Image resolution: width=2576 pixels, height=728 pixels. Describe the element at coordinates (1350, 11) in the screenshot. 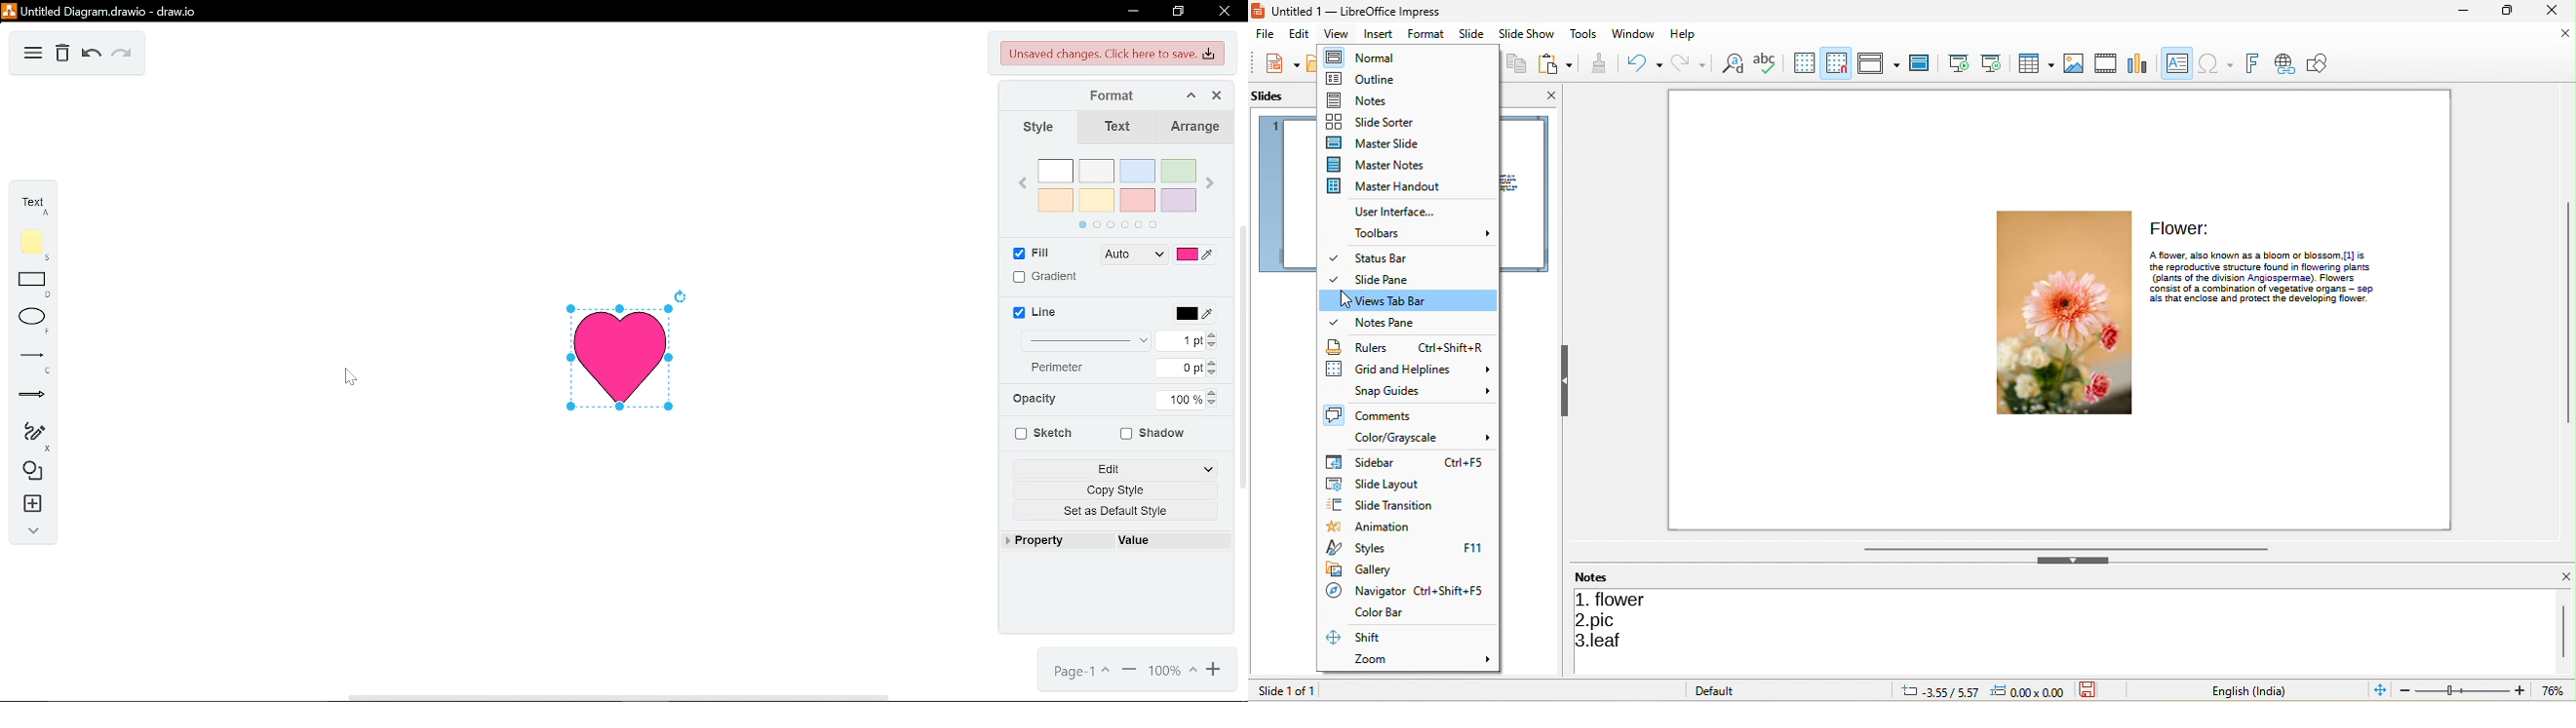

I see `Untitled 1 — LibreOffice Impress` at that location.